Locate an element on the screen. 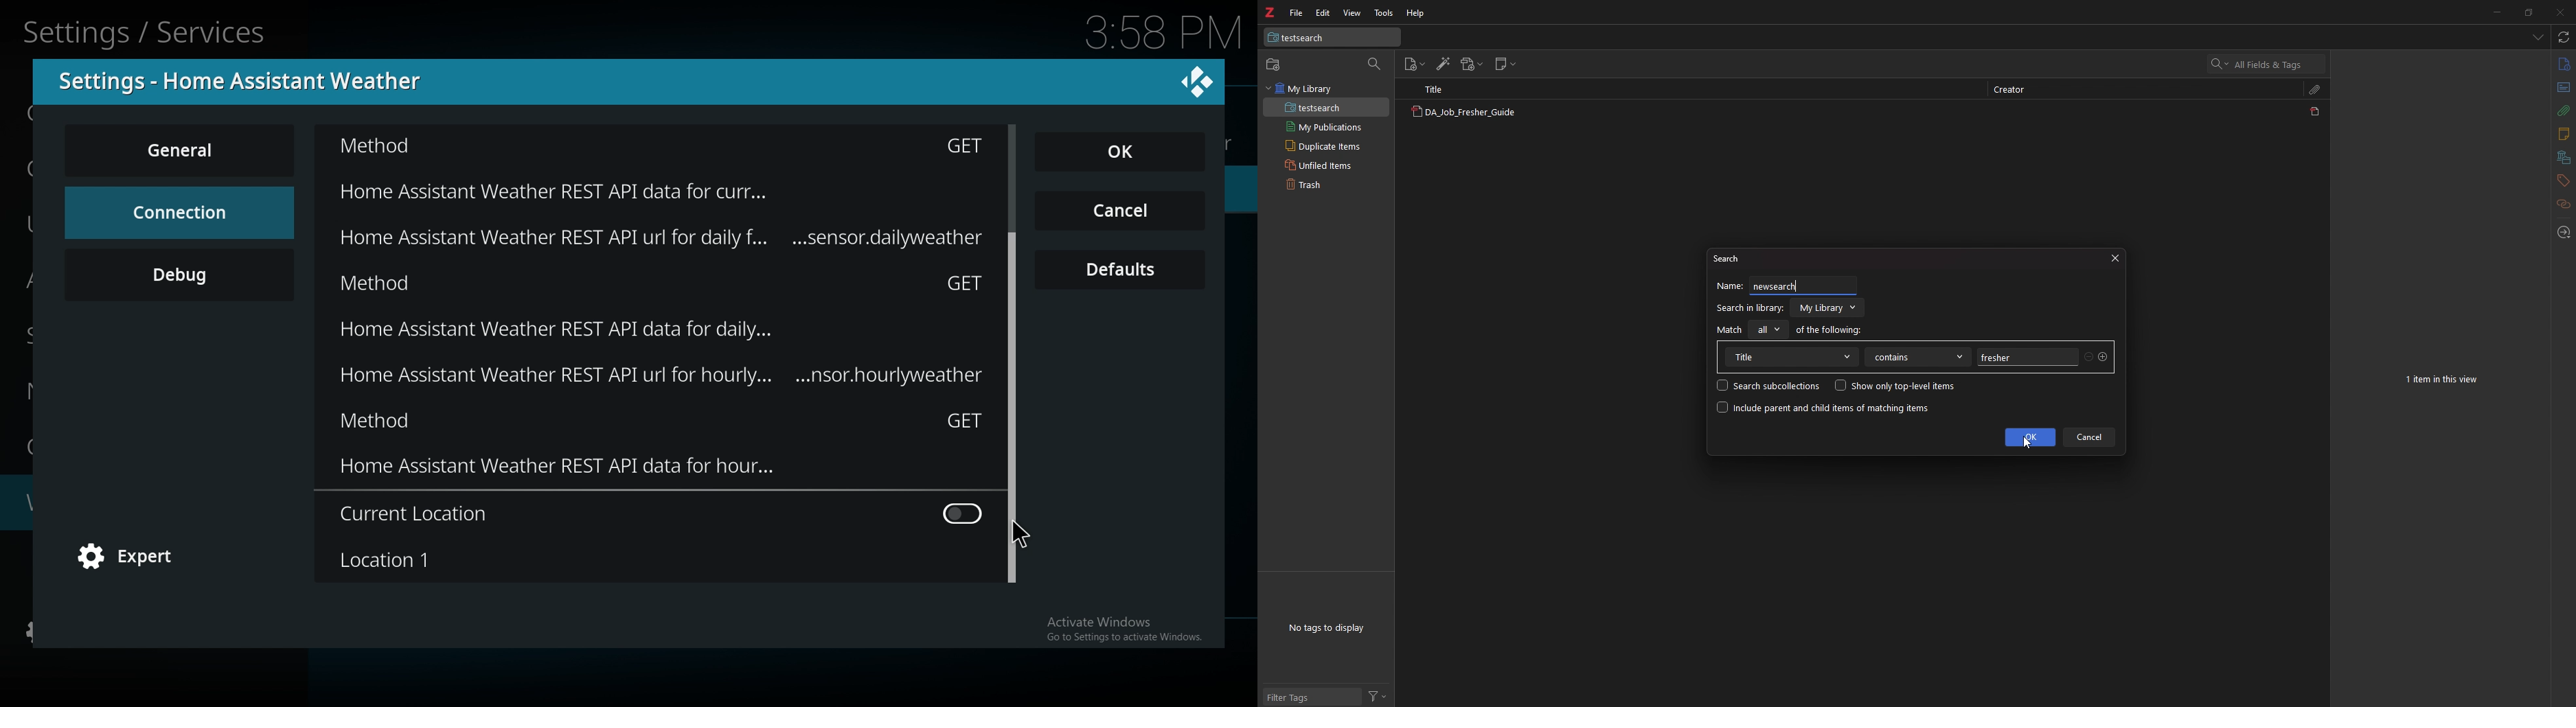 The width and height of the screenshot is (2576, 728). current location is located at coordinates (660, 514).